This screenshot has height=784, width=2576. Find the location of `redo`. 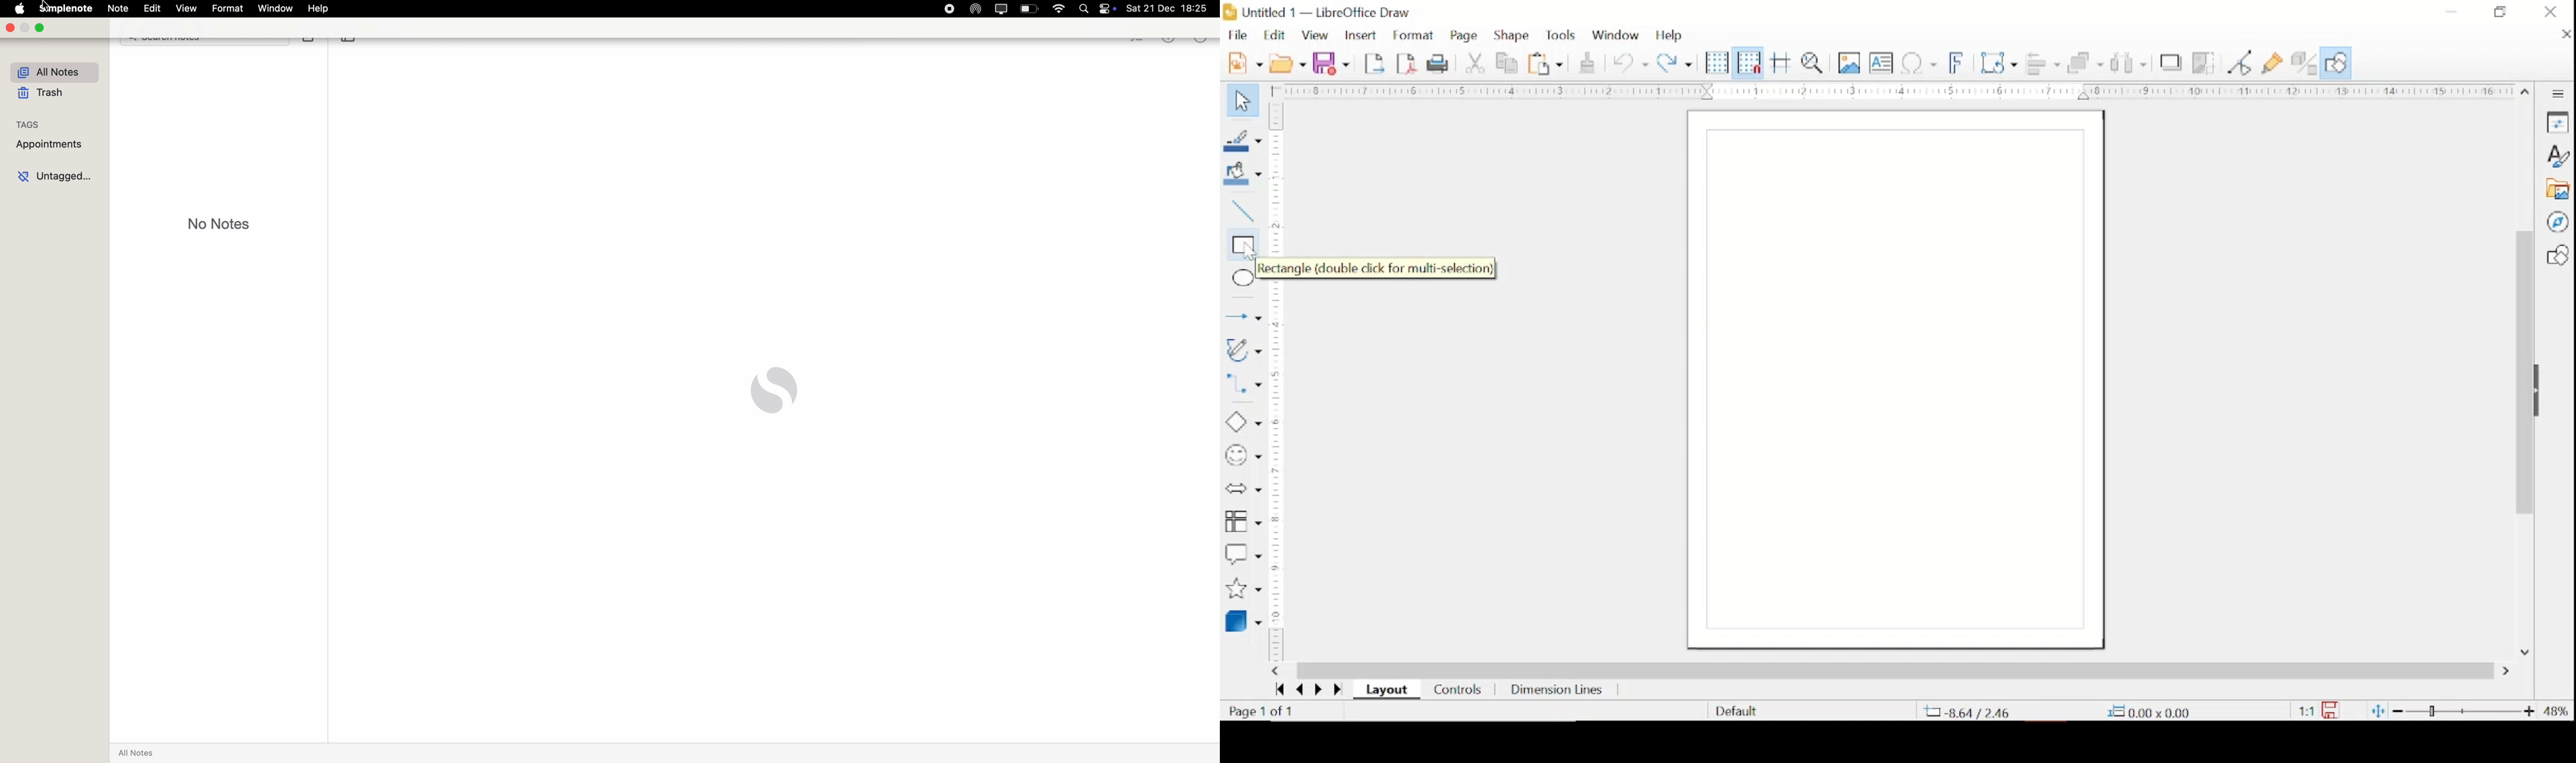

redo is located at coordinates (1675, 61).